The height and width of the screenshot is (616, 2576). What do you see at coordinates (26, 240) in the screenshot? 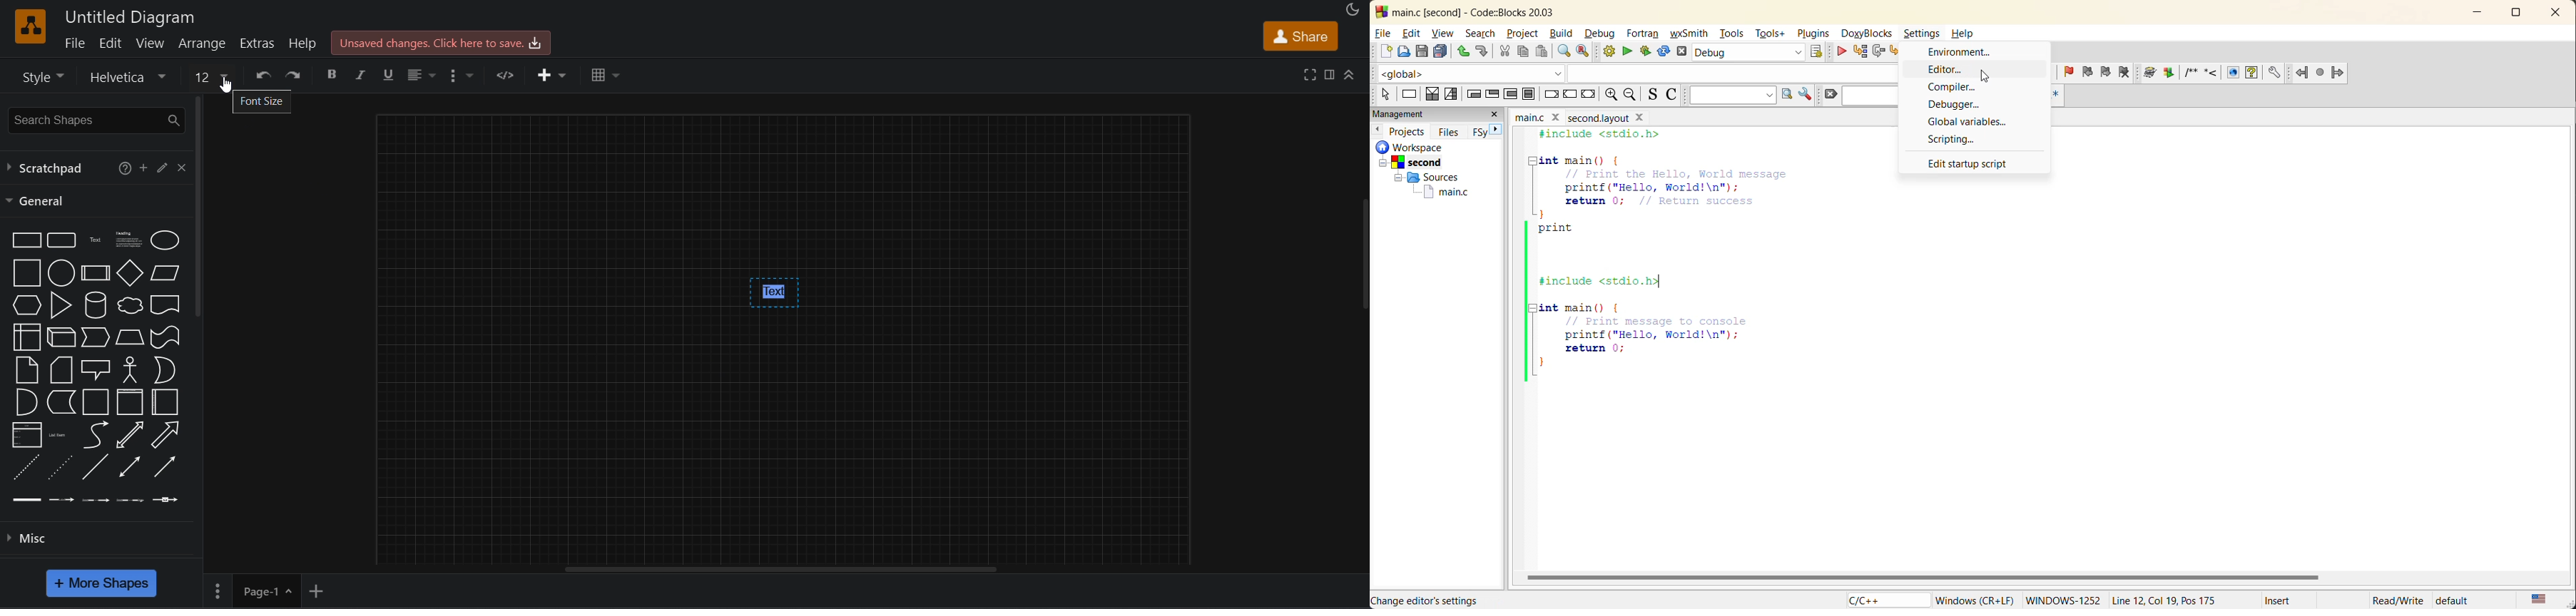
I see `Rectangle` at bounding box center [26, 240].